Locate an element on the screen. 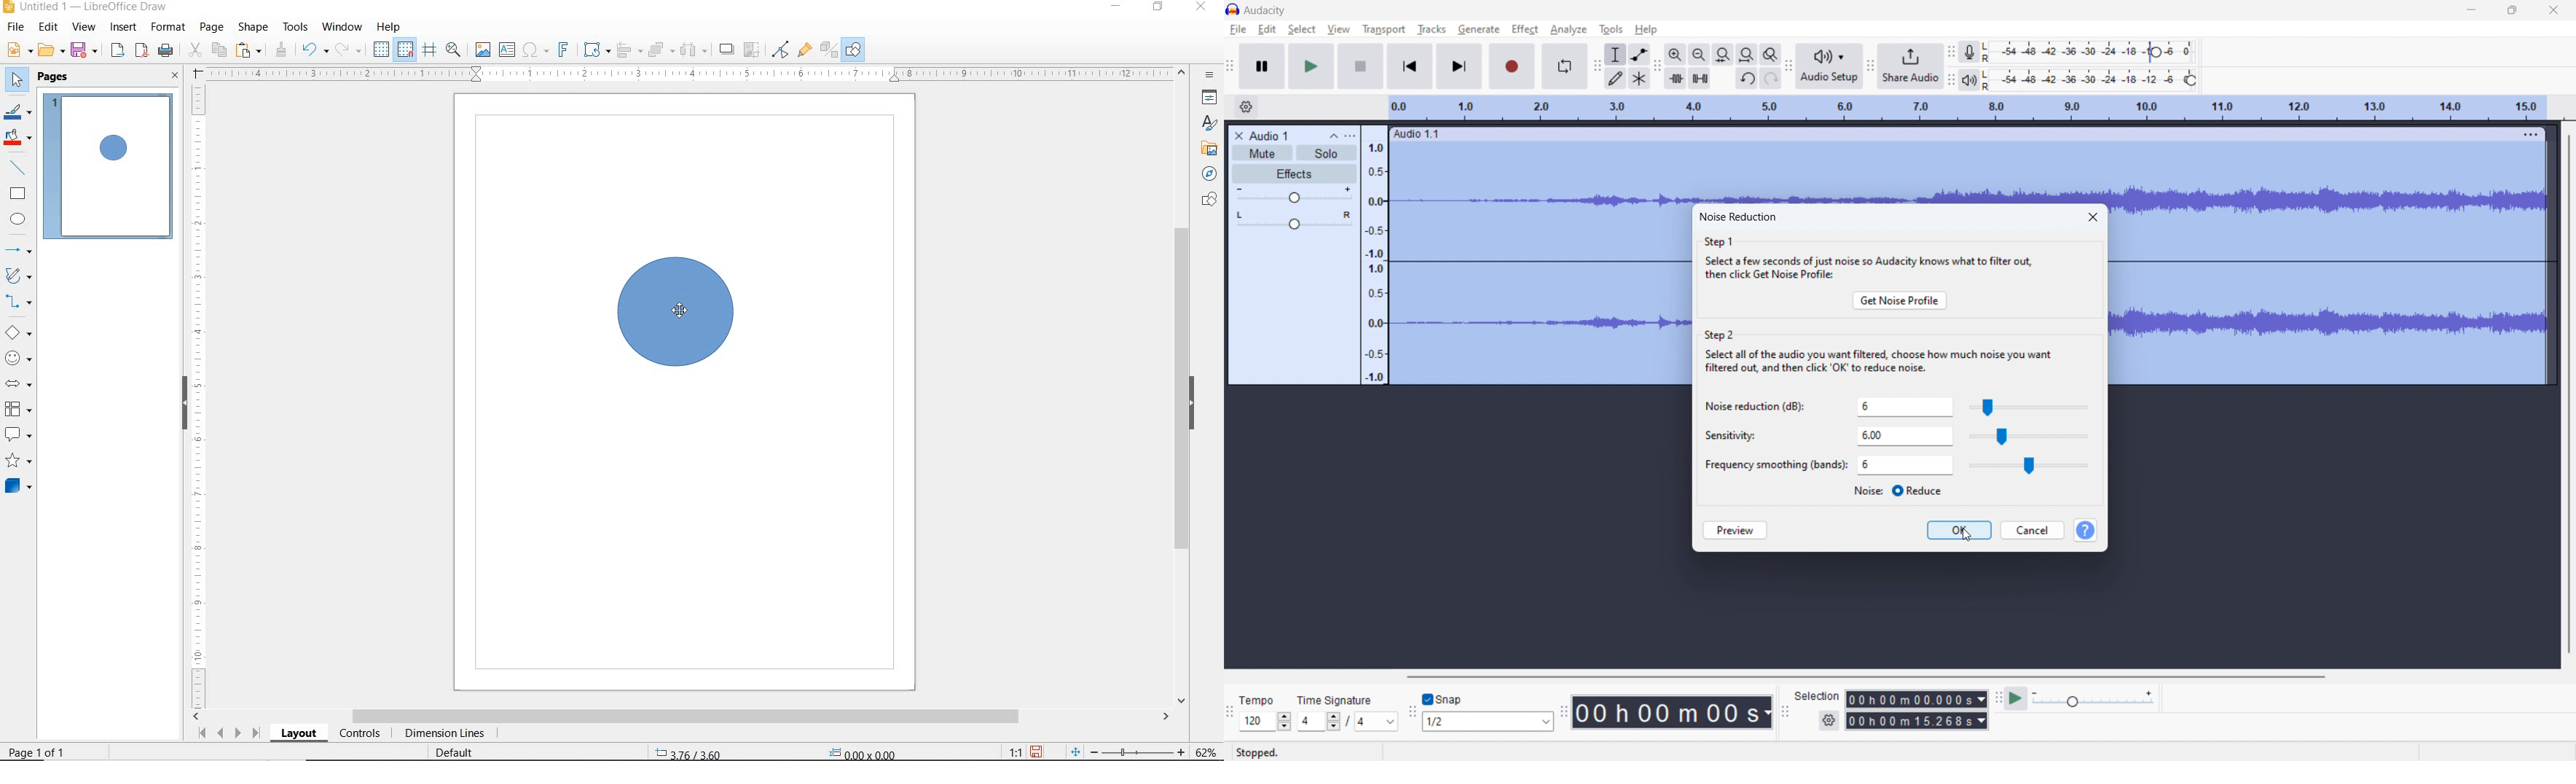 Image resolution: width=2576 pixels, height=784 pixels. ZOOM OUT OR ZOOM IN is located at coordinates (1128, 753).